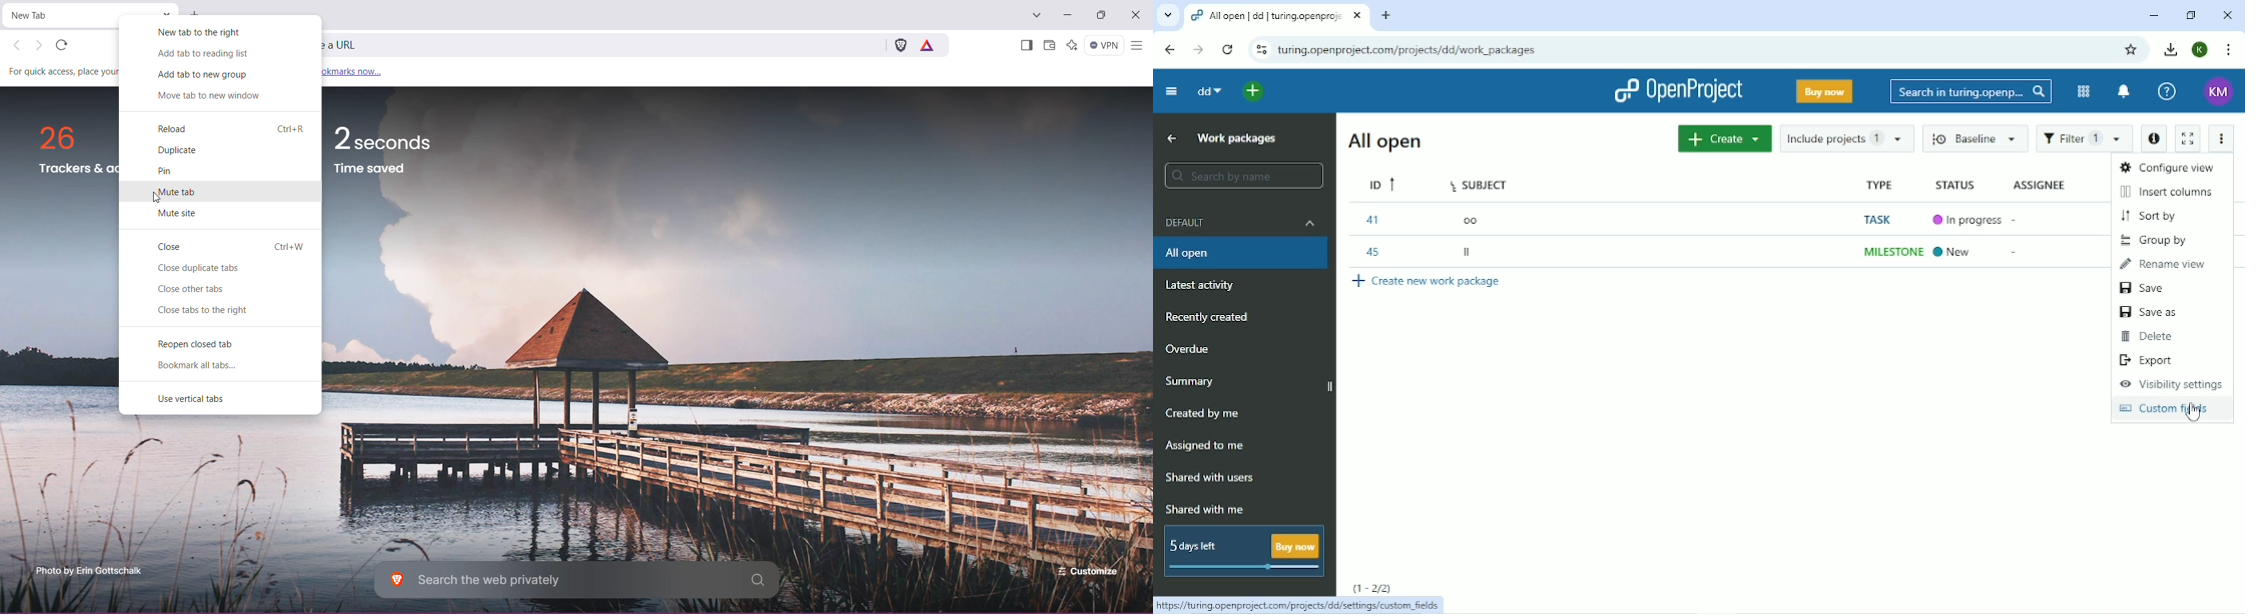  What do you see at coordinates (1138, 46) in the screenshot?
I see `Customize and control Brave` at bounding box center [1138, 46].